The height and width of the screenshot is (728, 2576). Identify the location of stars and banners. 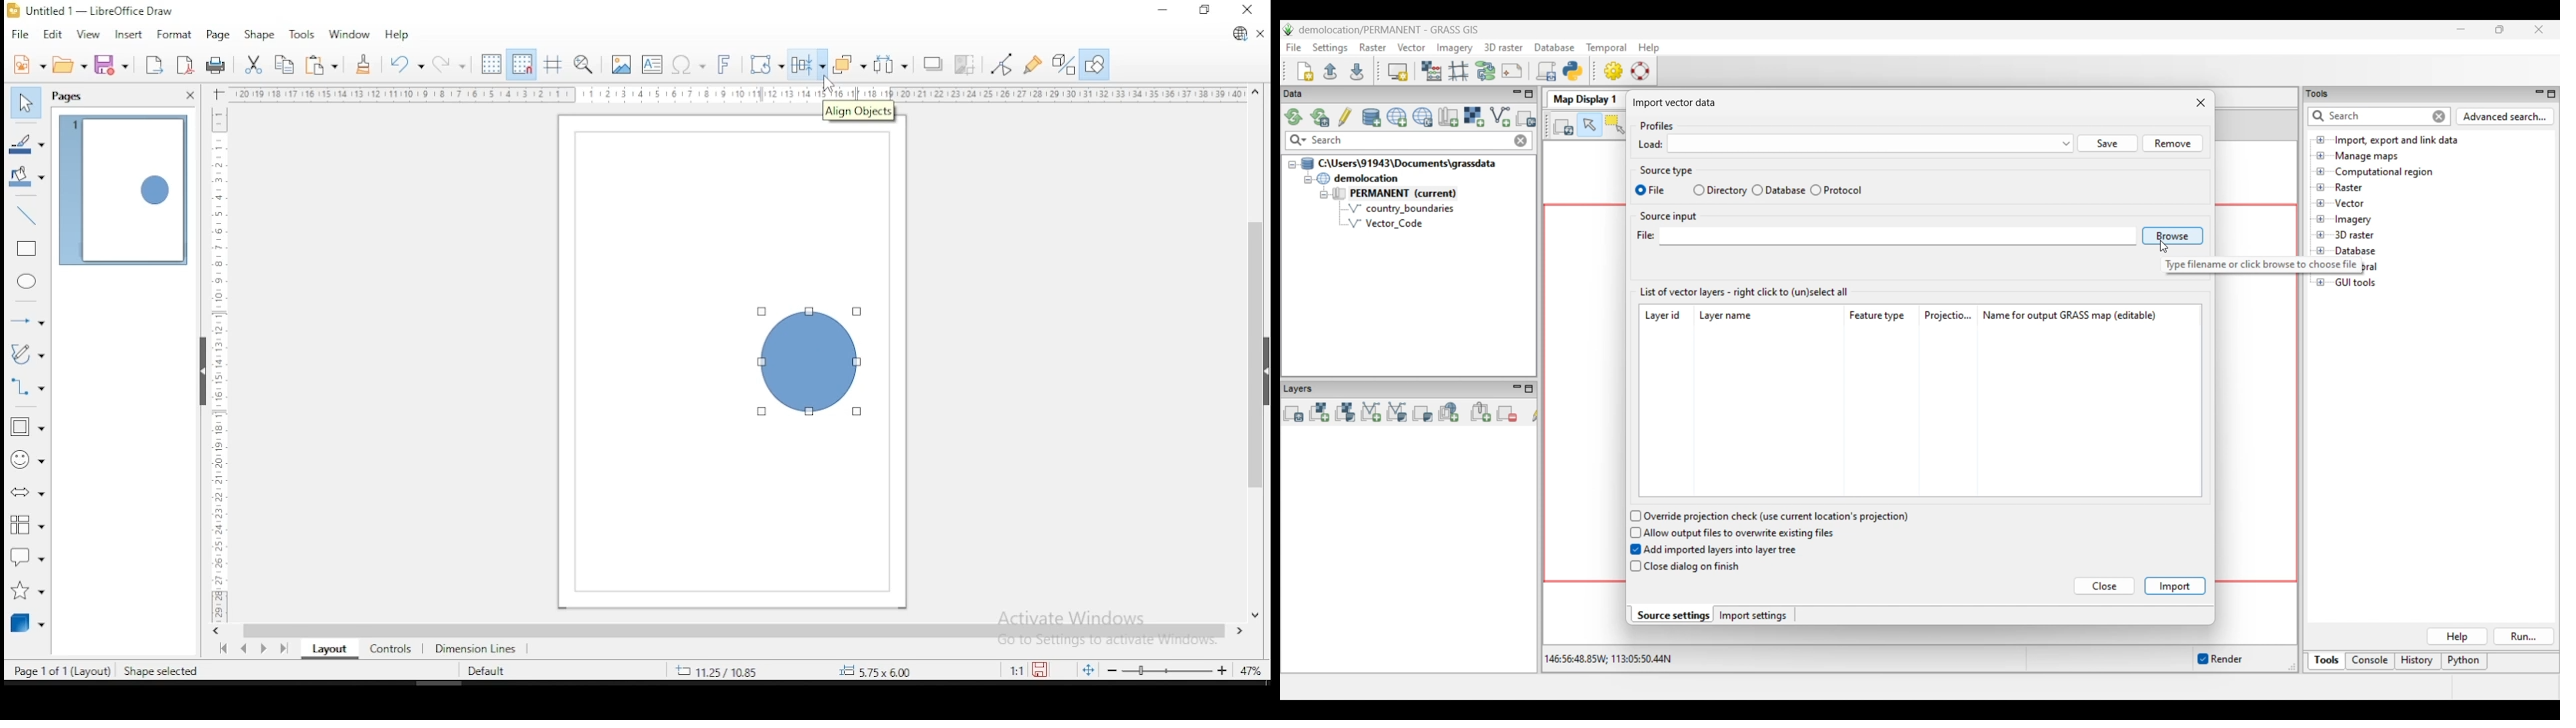
(29, 586).